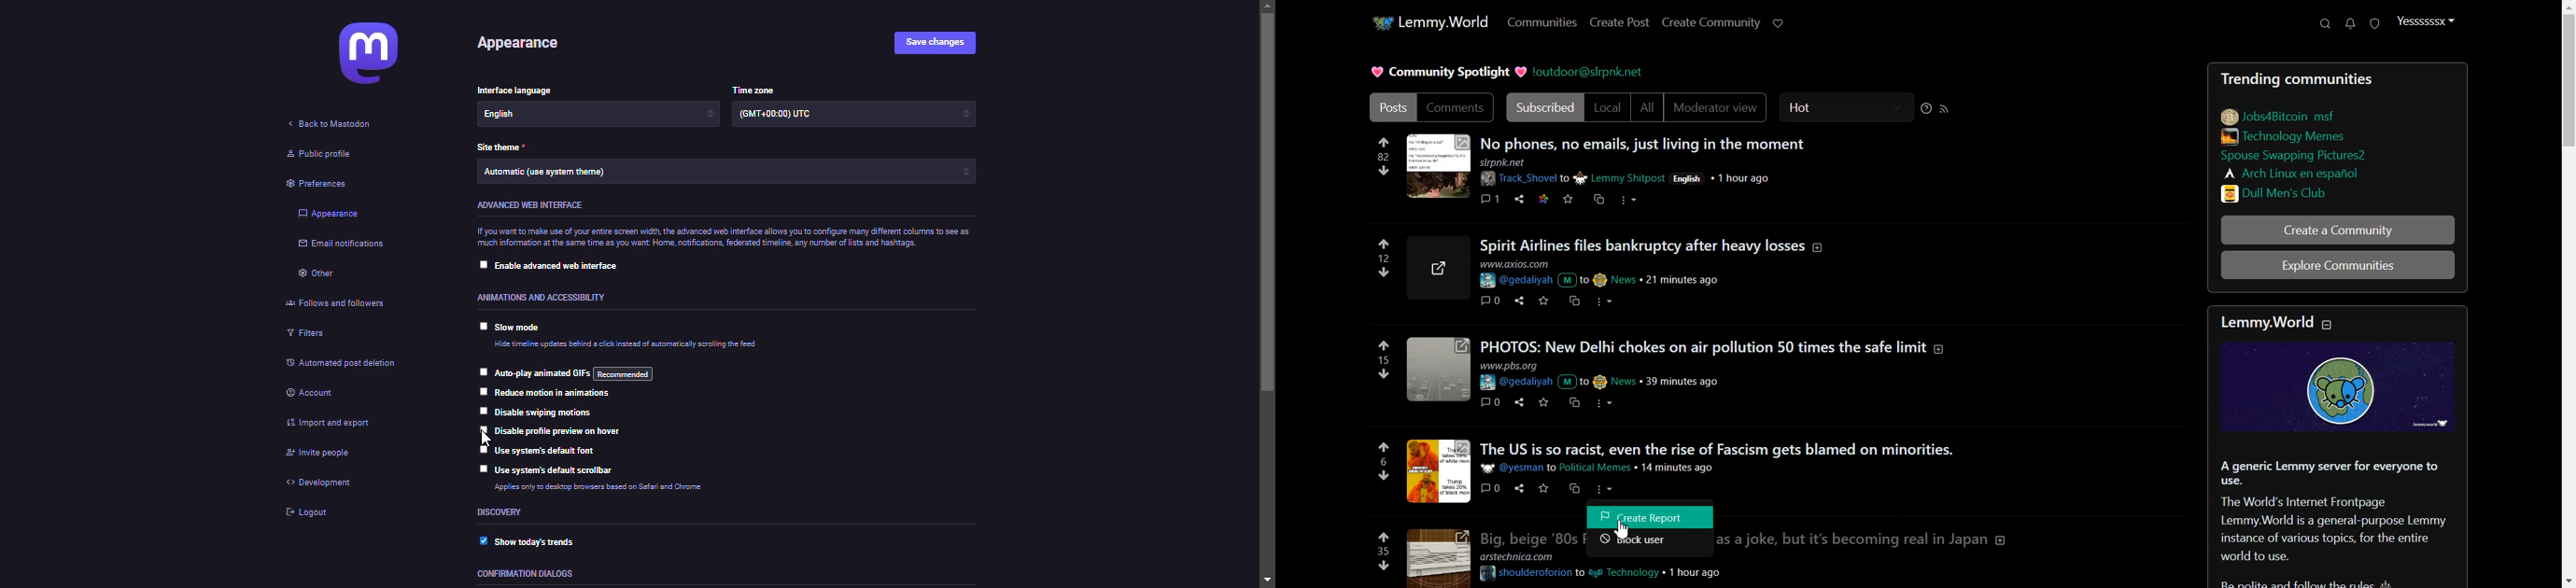 This screenshot has height=588, width=2576. I want to click on Hyperlink, so click(1590, 71).